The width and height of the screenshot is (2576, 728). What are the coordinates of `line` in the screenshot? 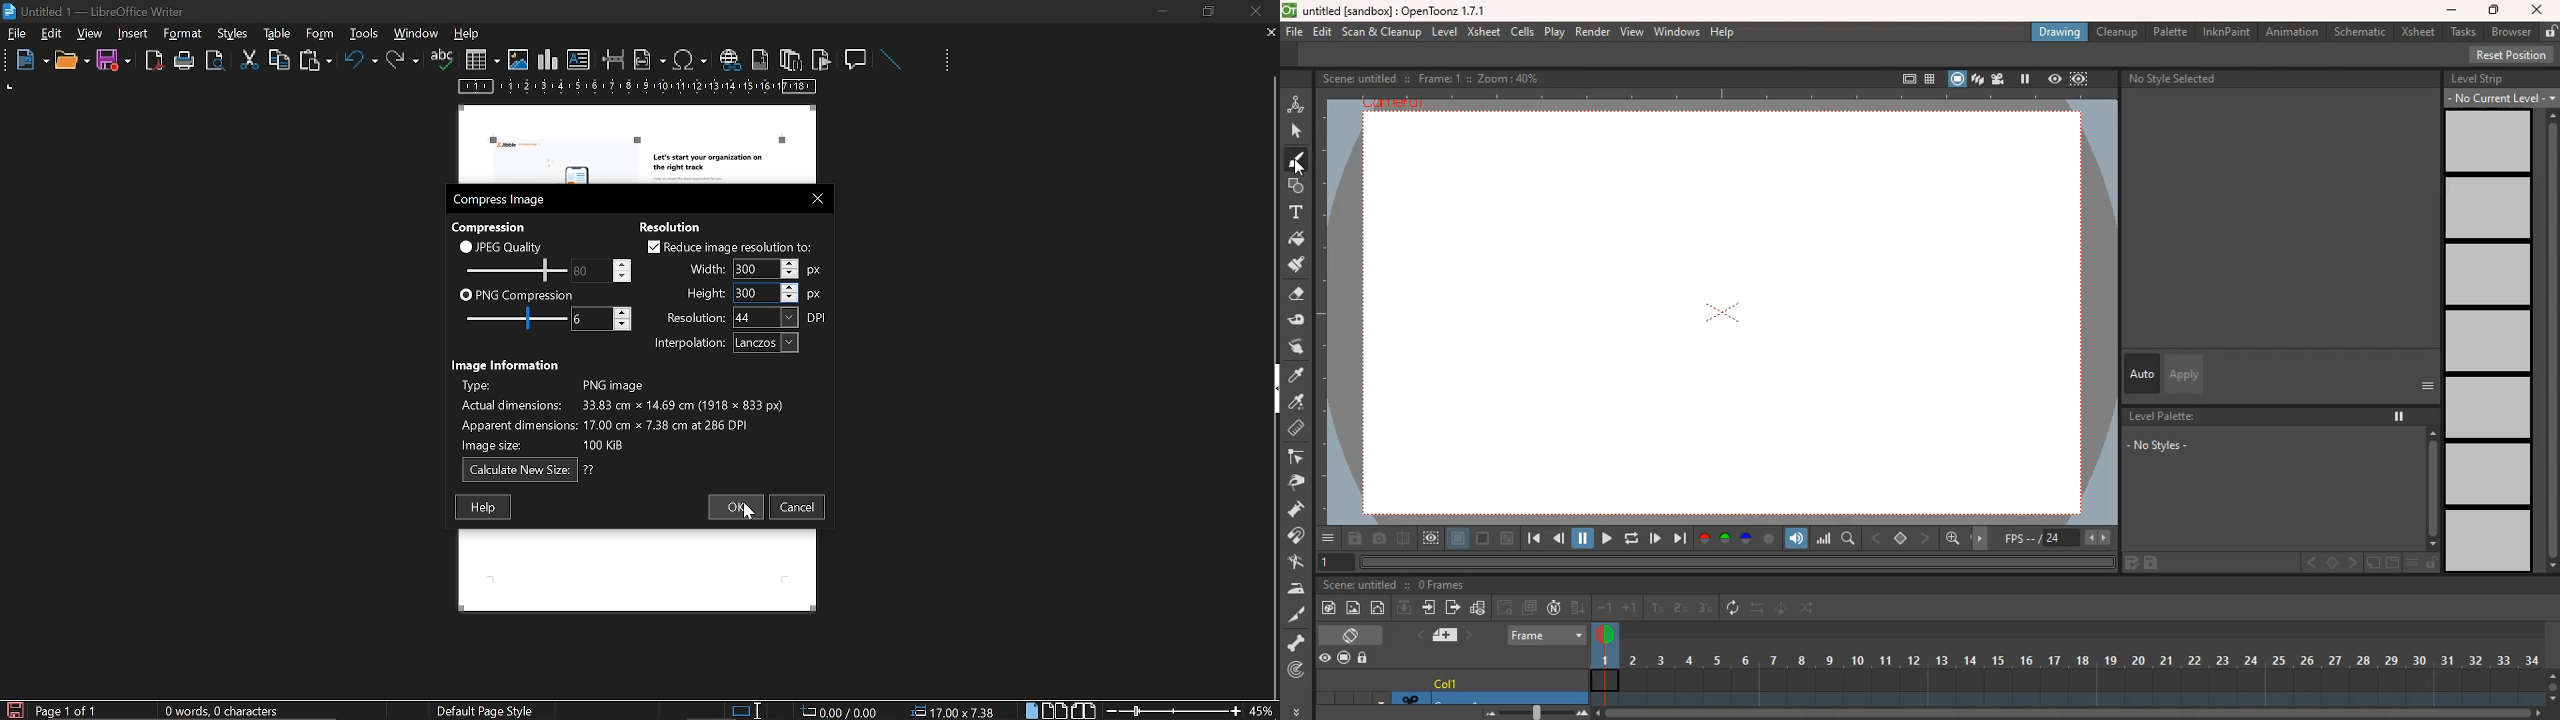 It's located at (890, 60).